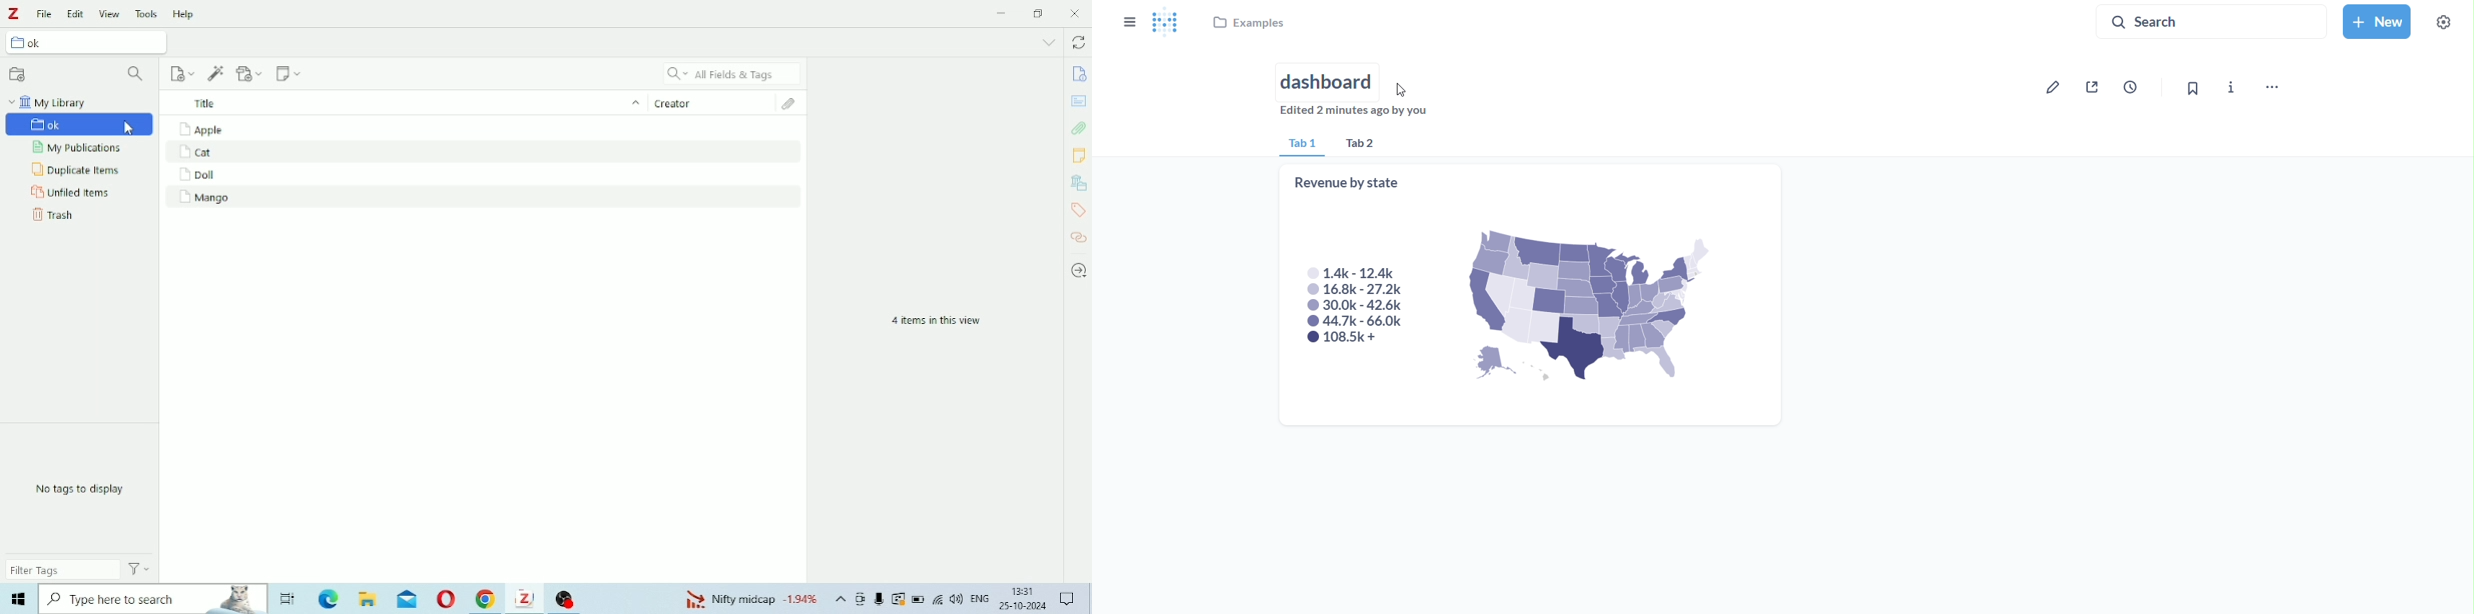  I want to click on Notifications, so click(1067, 596).